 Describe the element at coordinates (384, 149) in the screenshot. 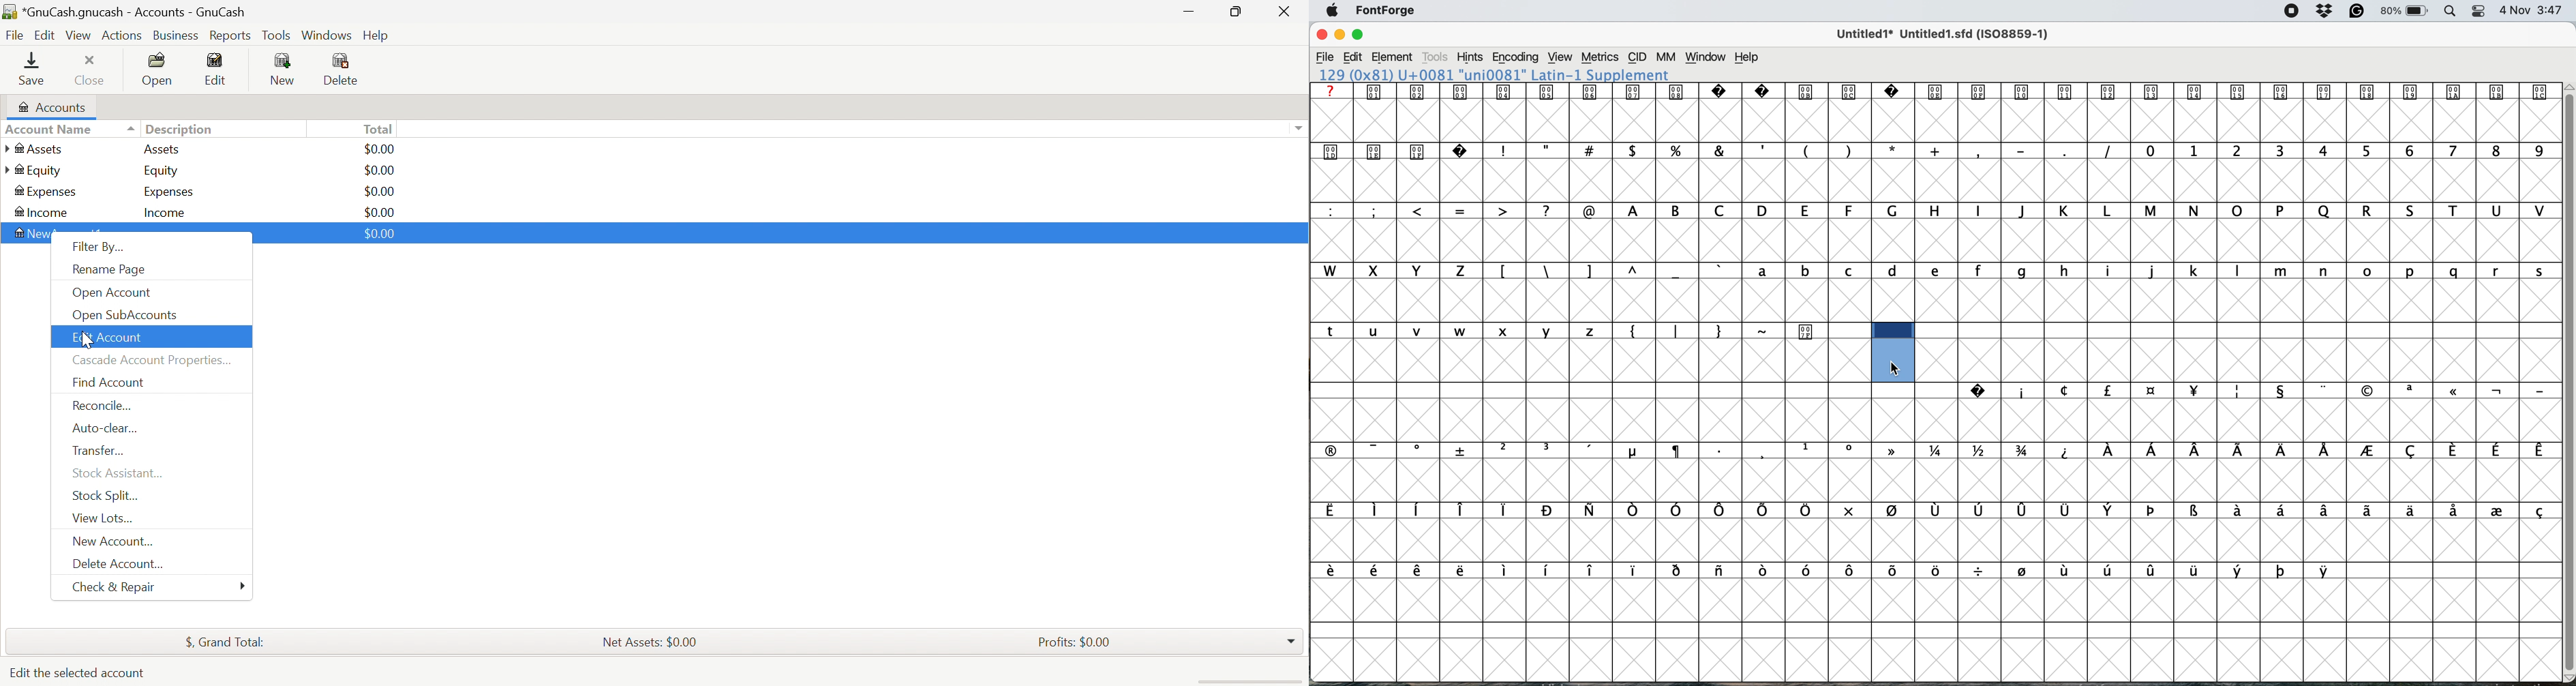

I see `$0.00` at that location.